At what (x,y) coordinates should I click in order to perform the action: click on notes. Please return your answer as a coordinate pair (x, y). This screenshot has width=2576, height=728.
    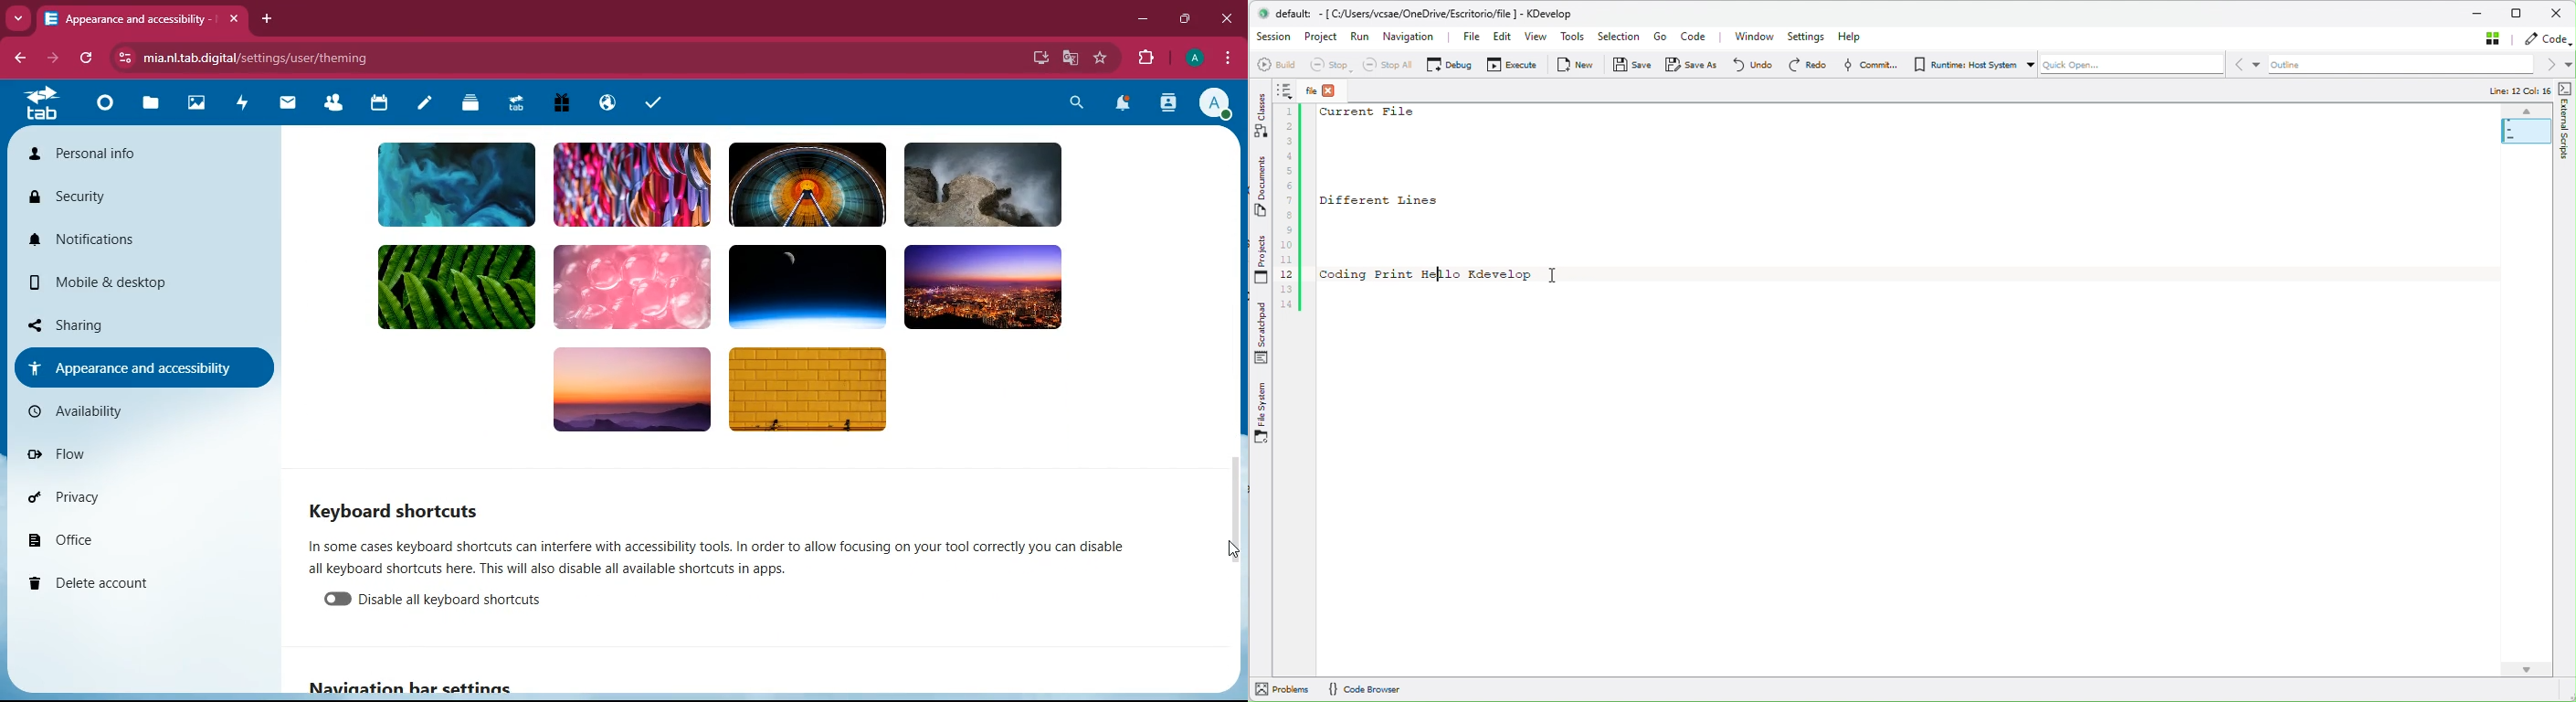
    Looking at the image, I should click on (424, 105).